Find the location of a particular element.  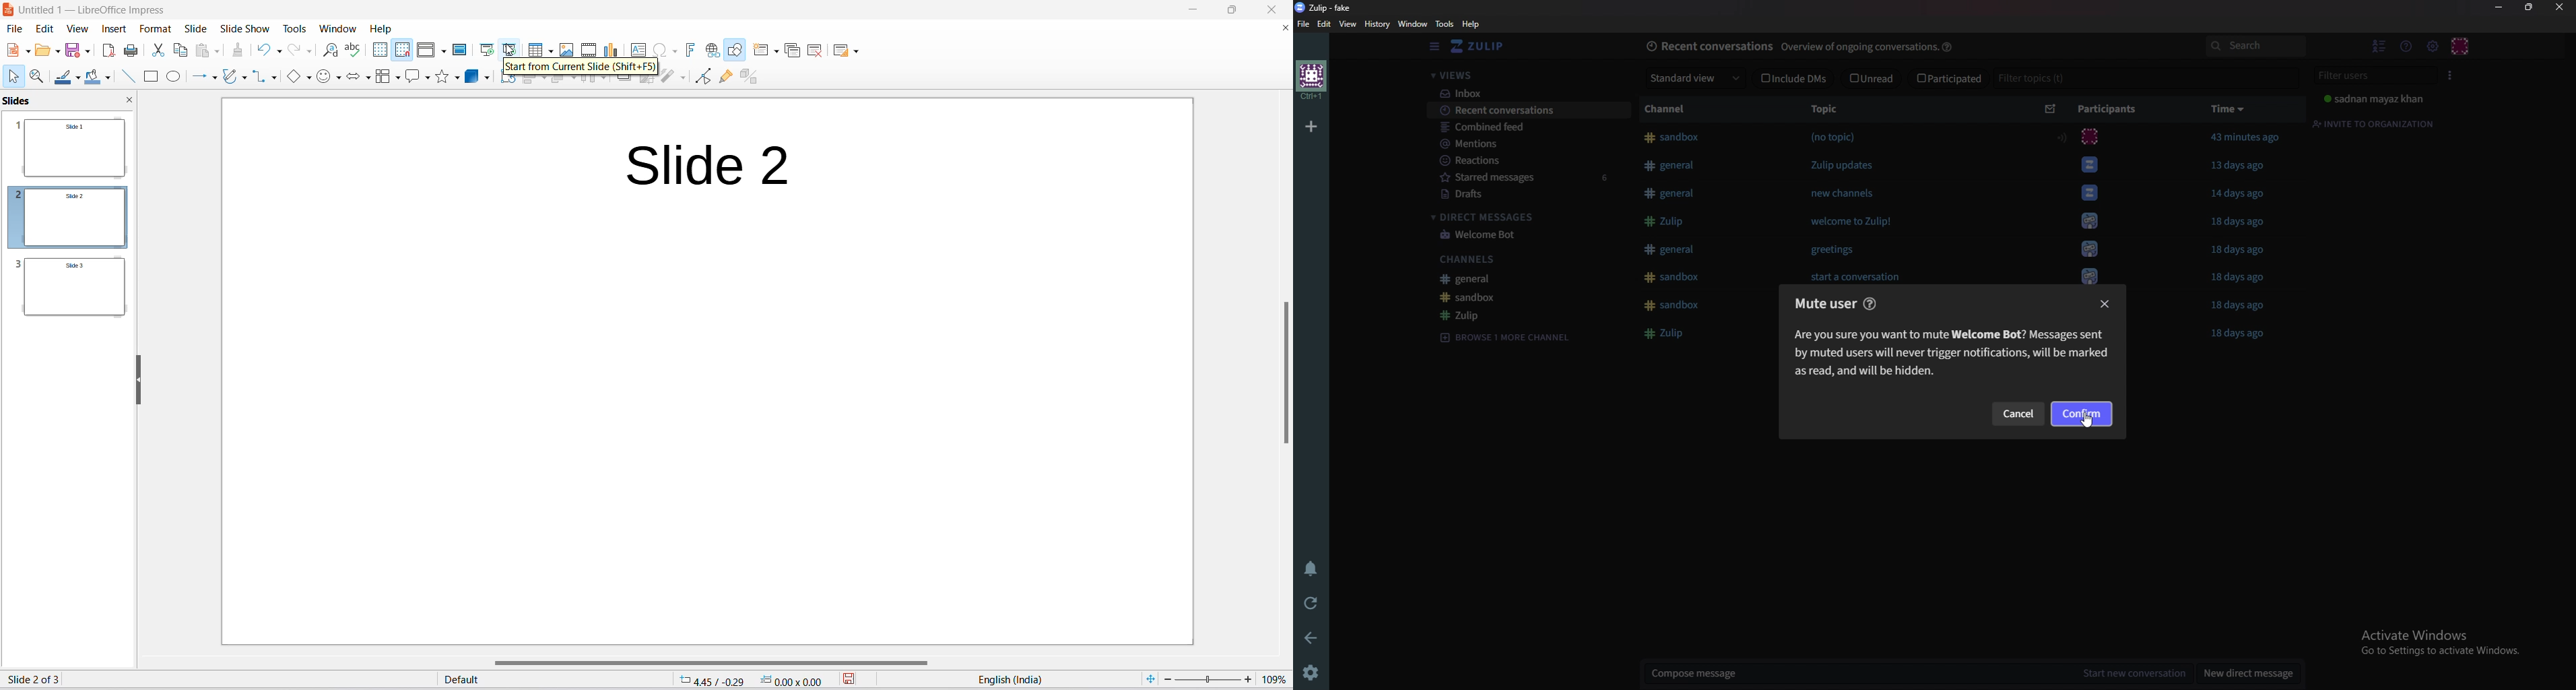

filter options is located at coordinates (684, 77).